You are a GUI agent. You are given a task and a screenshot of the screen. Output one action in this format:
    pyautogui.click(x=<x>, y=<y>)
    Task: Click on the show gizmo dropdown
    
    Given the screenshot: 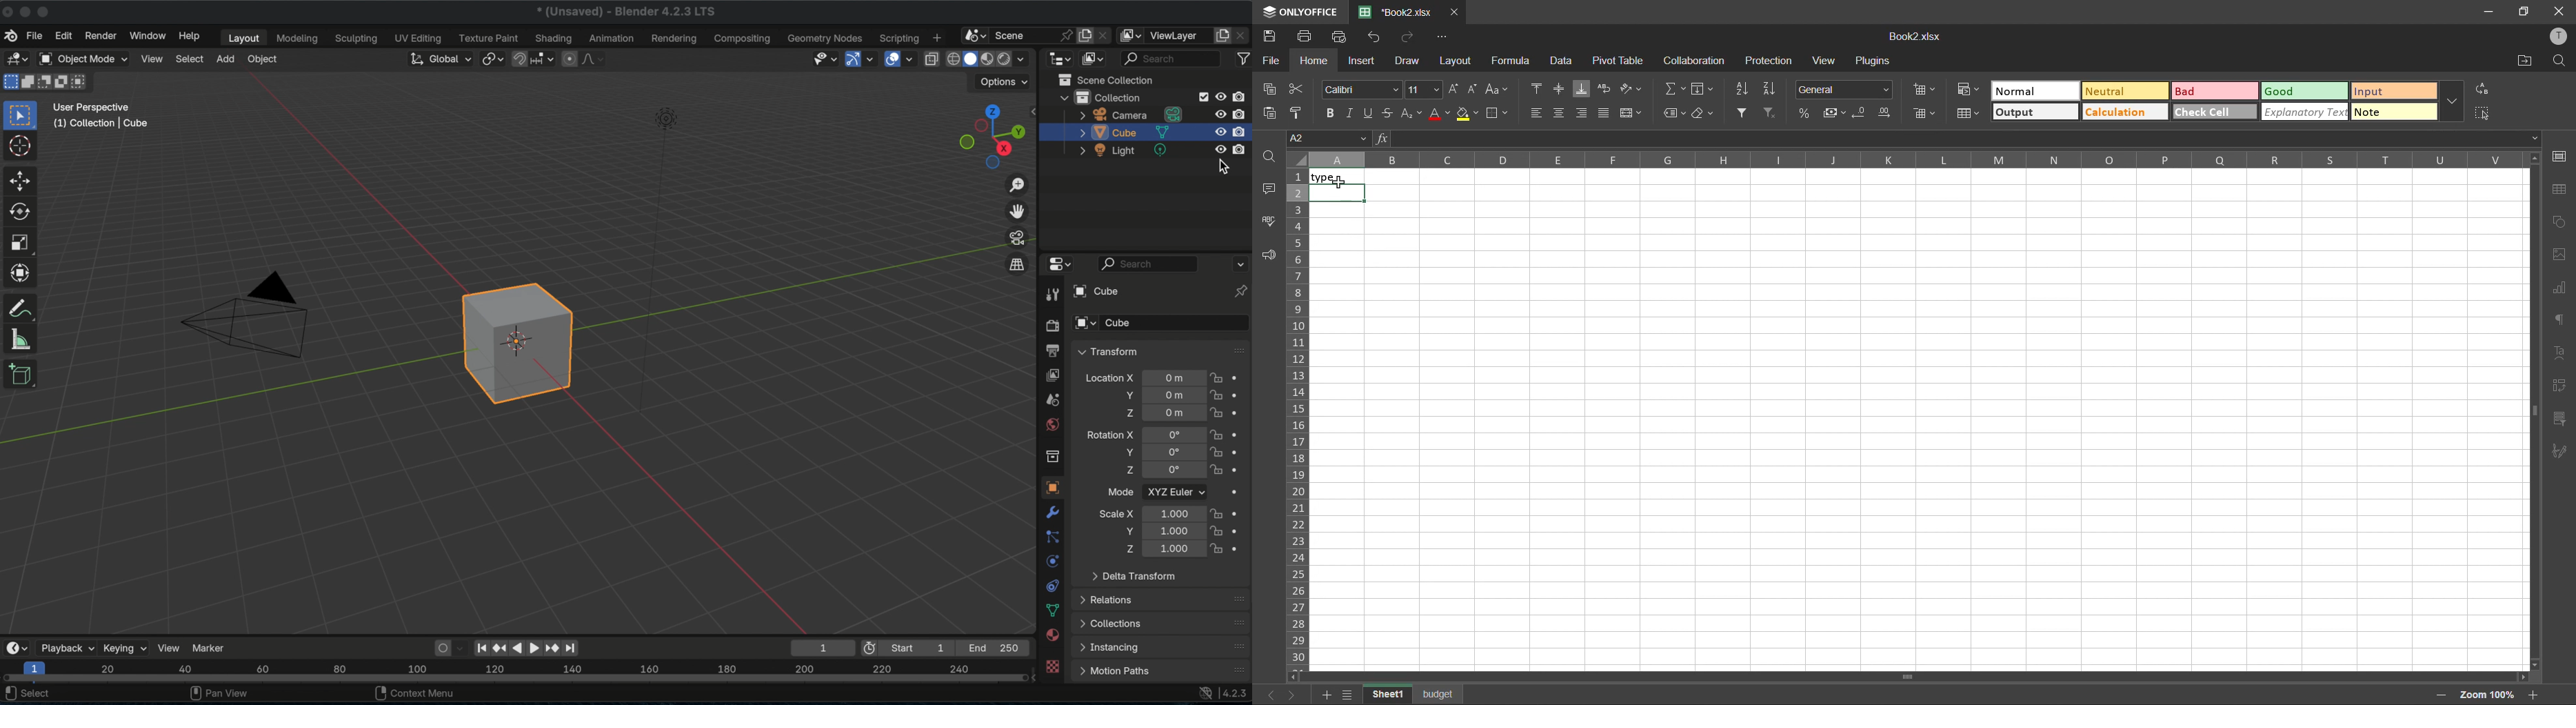 What is the action you would take?
    pyautogui.click(x=862, y=59)
    